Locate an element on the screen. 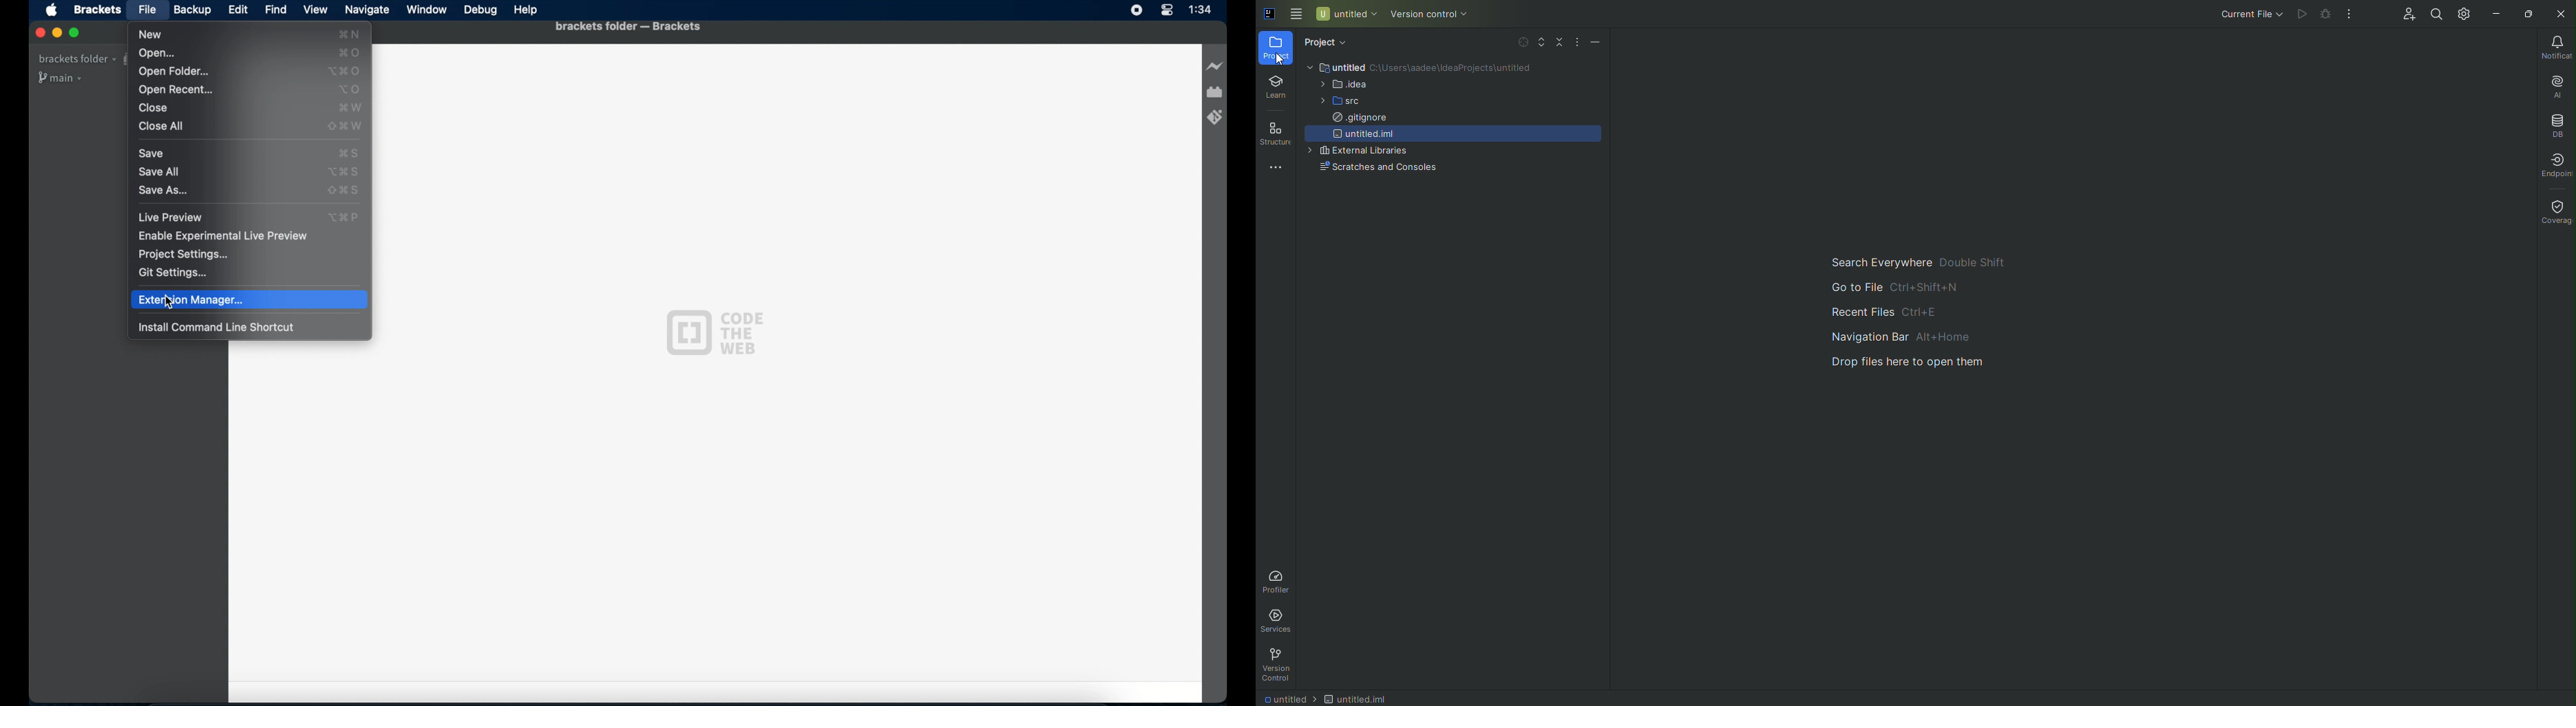 The image size is (2576, 728). Cursor is located at coordinates (169, 302).